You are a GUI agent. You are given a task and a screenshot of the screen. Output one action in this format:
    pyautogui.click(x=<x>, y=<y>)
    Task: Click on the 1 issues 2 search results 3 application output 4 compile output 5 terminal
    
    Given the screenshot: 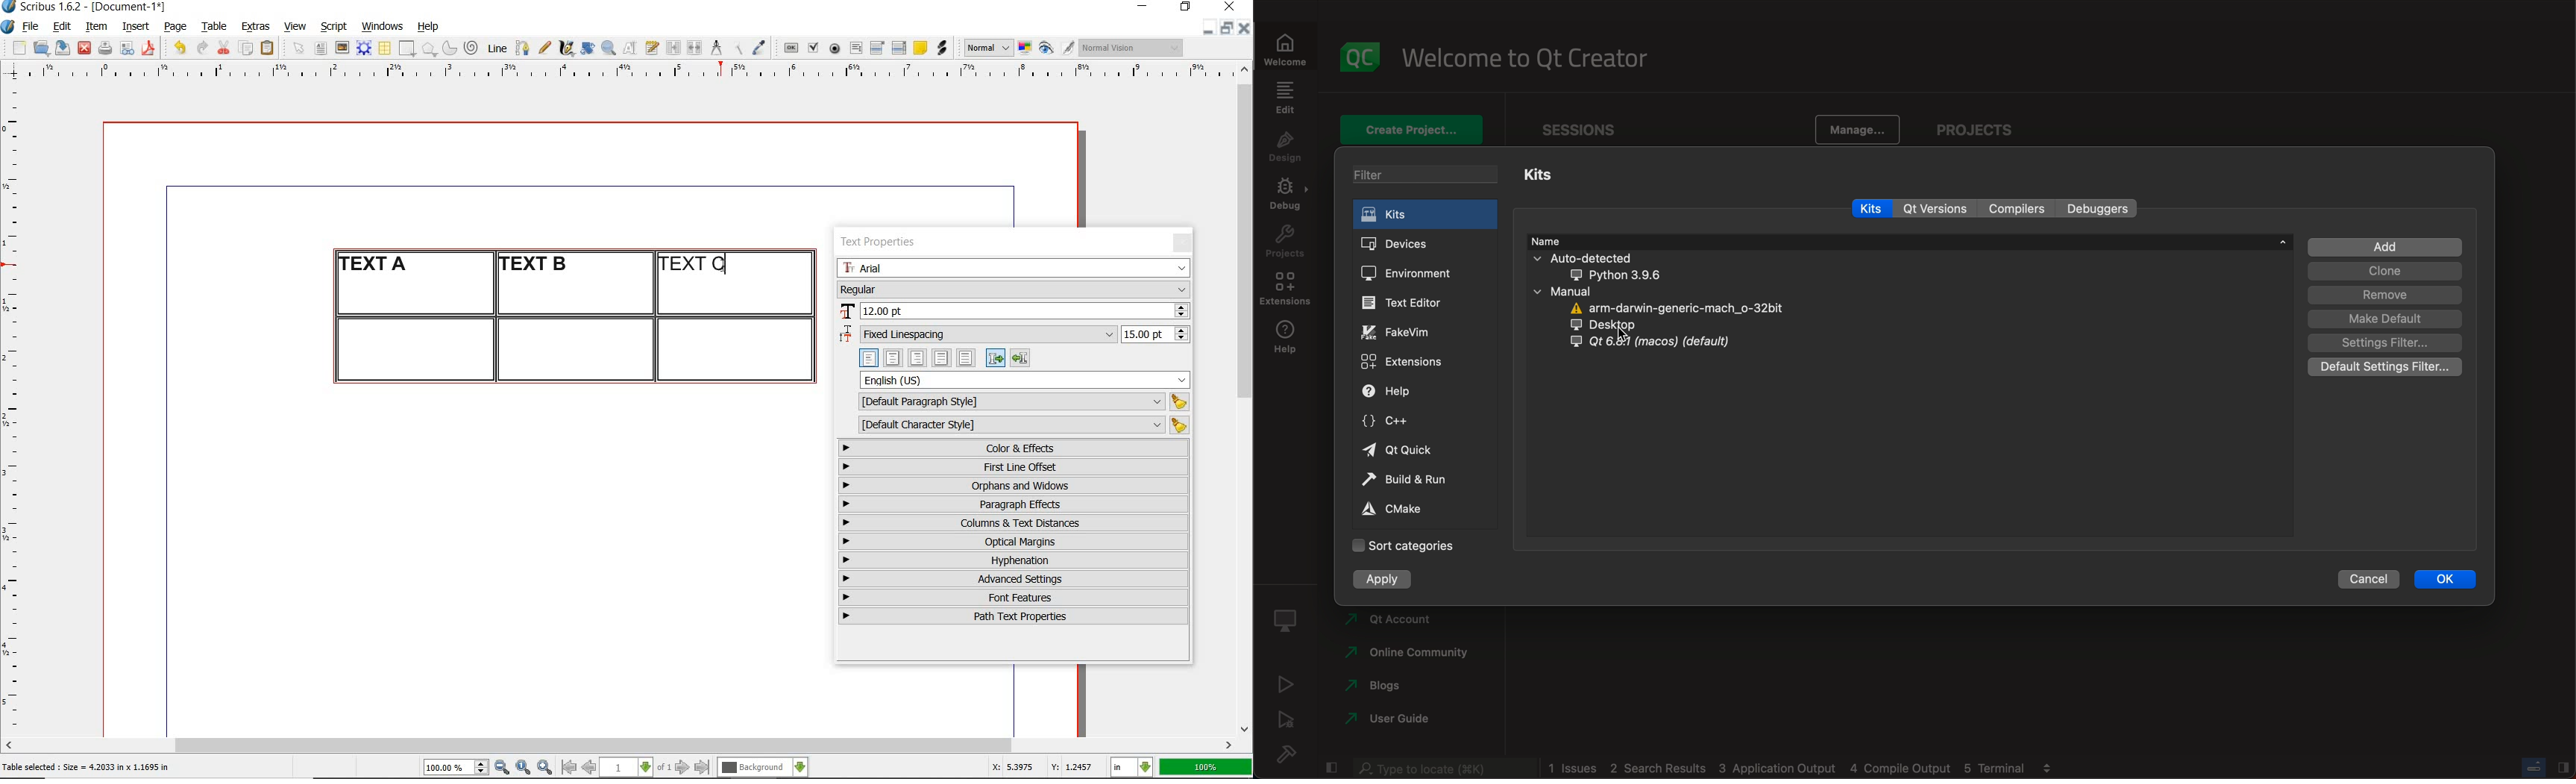 What is the action you would take?
    pyautogui.click(x=1789, y=768)
    